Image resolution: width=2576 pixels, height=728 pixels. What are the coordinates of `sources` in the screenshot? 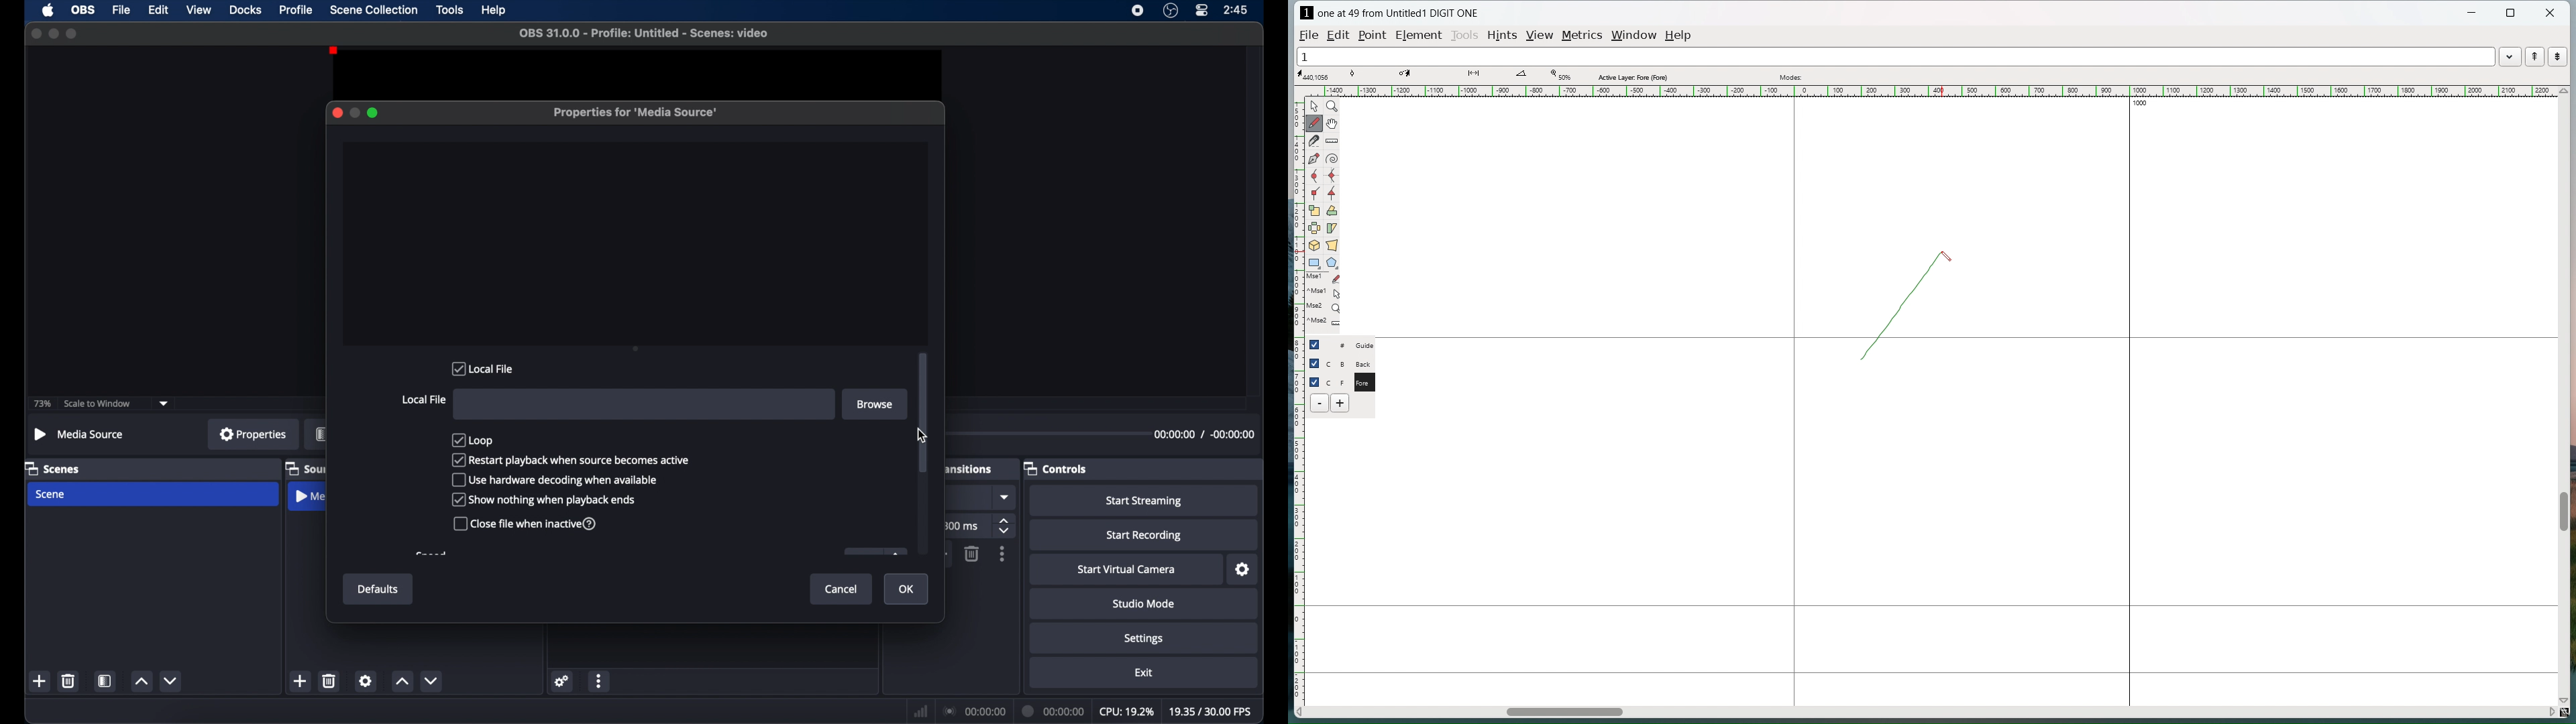 It's located at (305, 468).